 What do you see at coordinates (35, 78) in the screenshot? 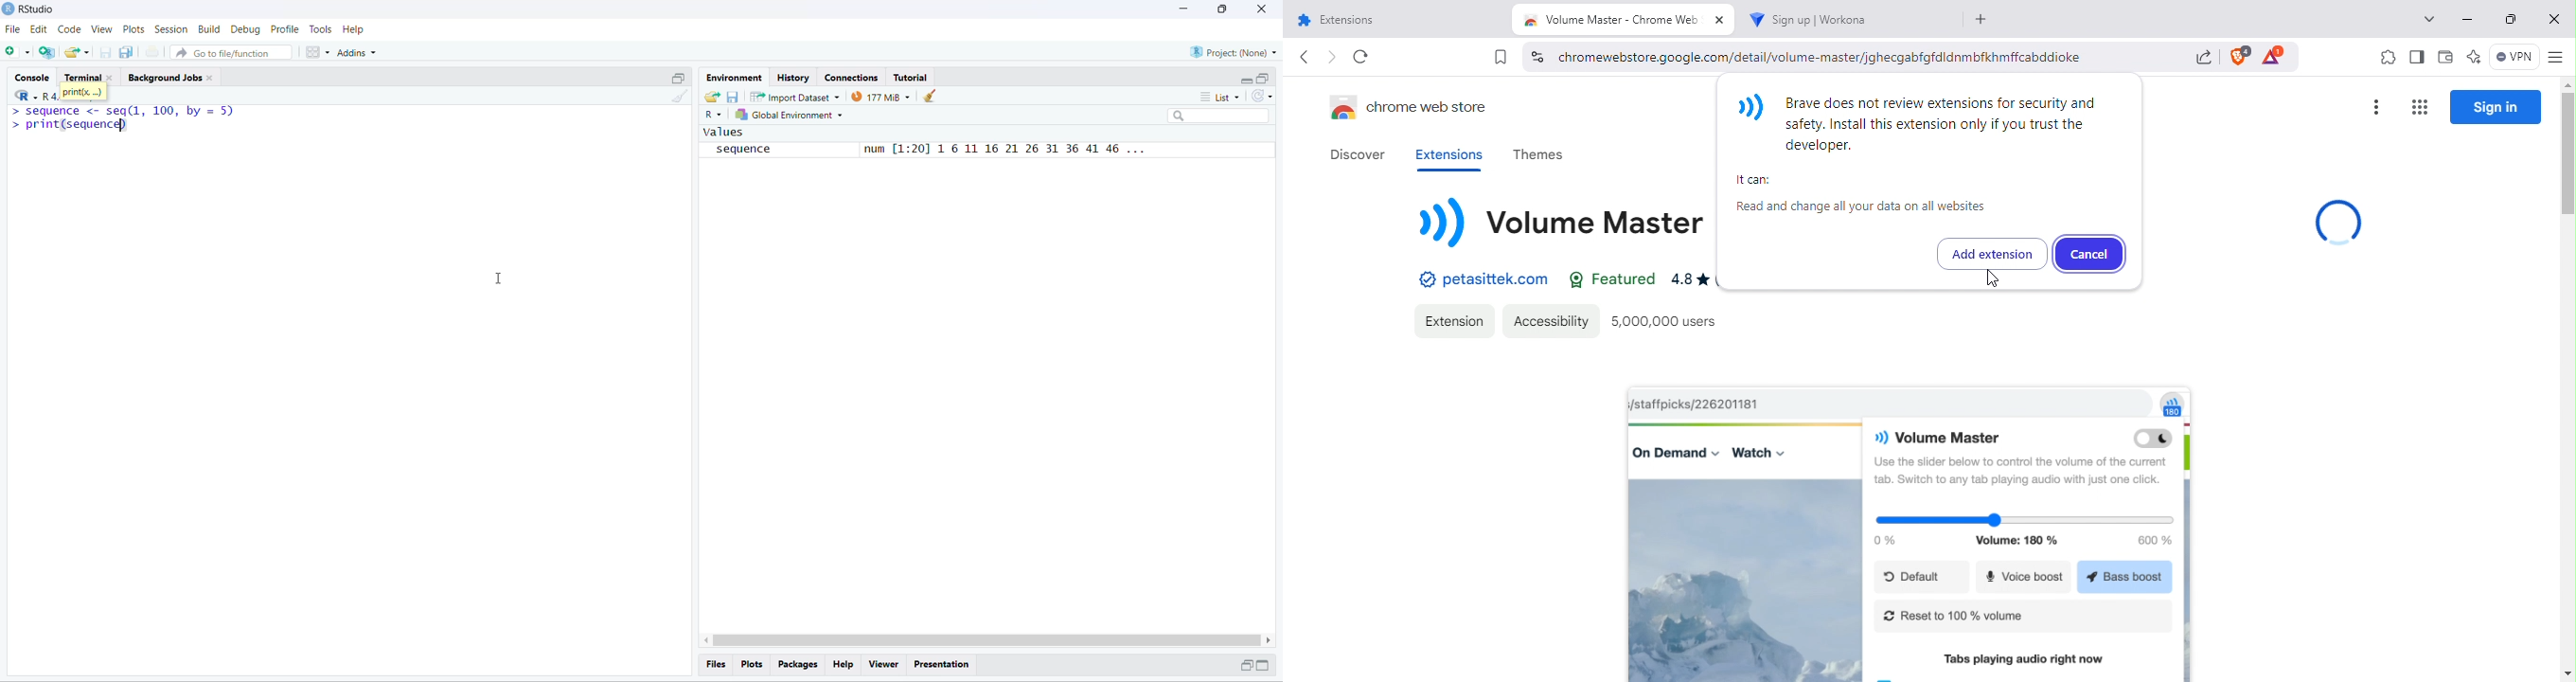
I see `console` at bounding box center [35, 78].